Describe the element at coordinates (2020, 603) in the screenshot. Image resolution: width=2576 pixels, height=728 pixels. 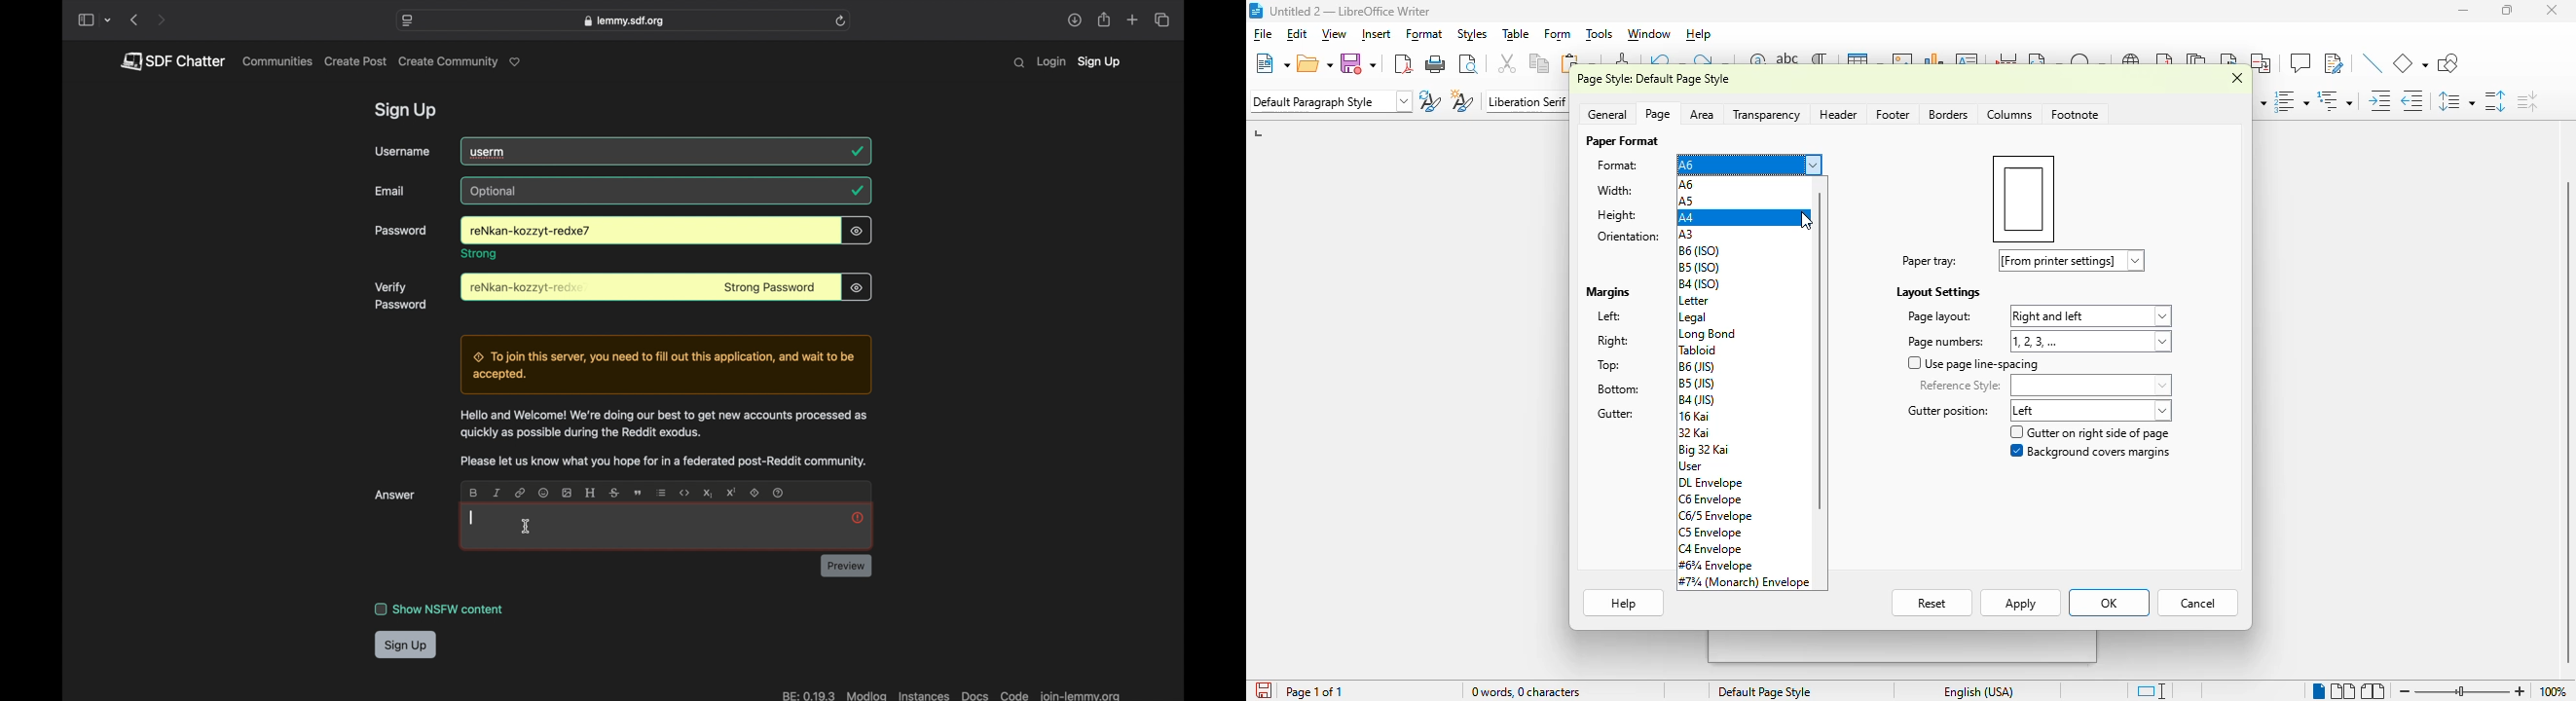
I see `apply` at that location.